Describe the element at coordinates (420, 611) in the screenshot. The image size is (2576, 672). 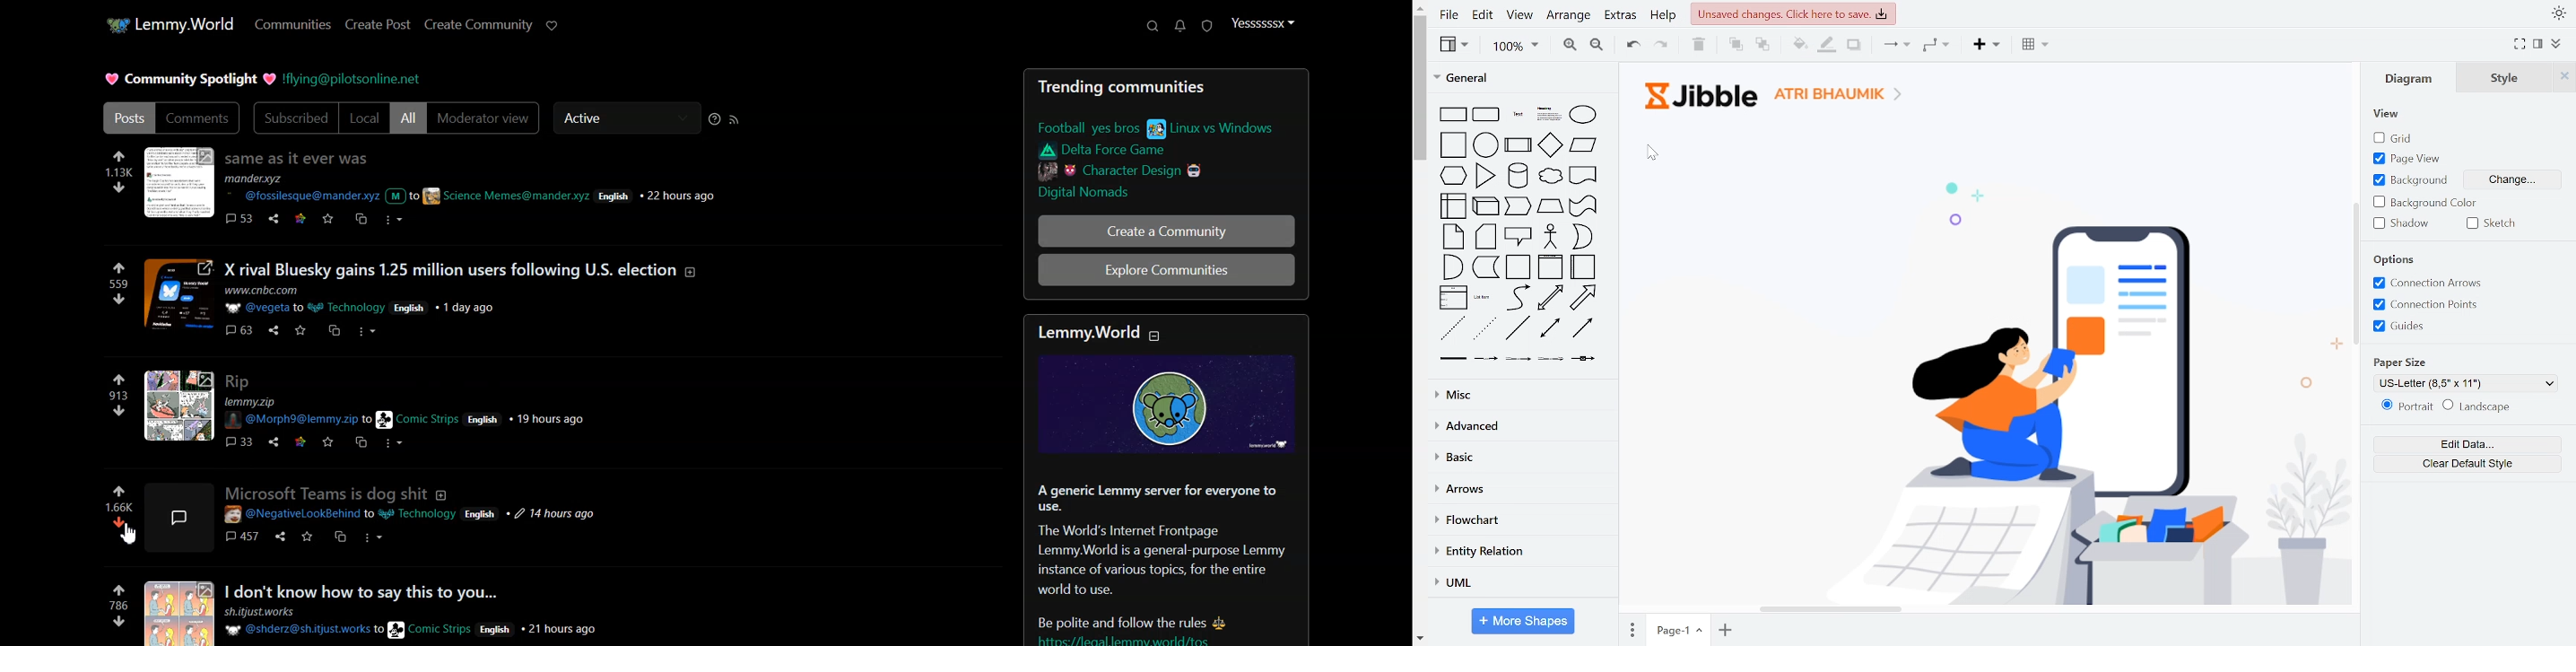
I see `Posts` at that location.